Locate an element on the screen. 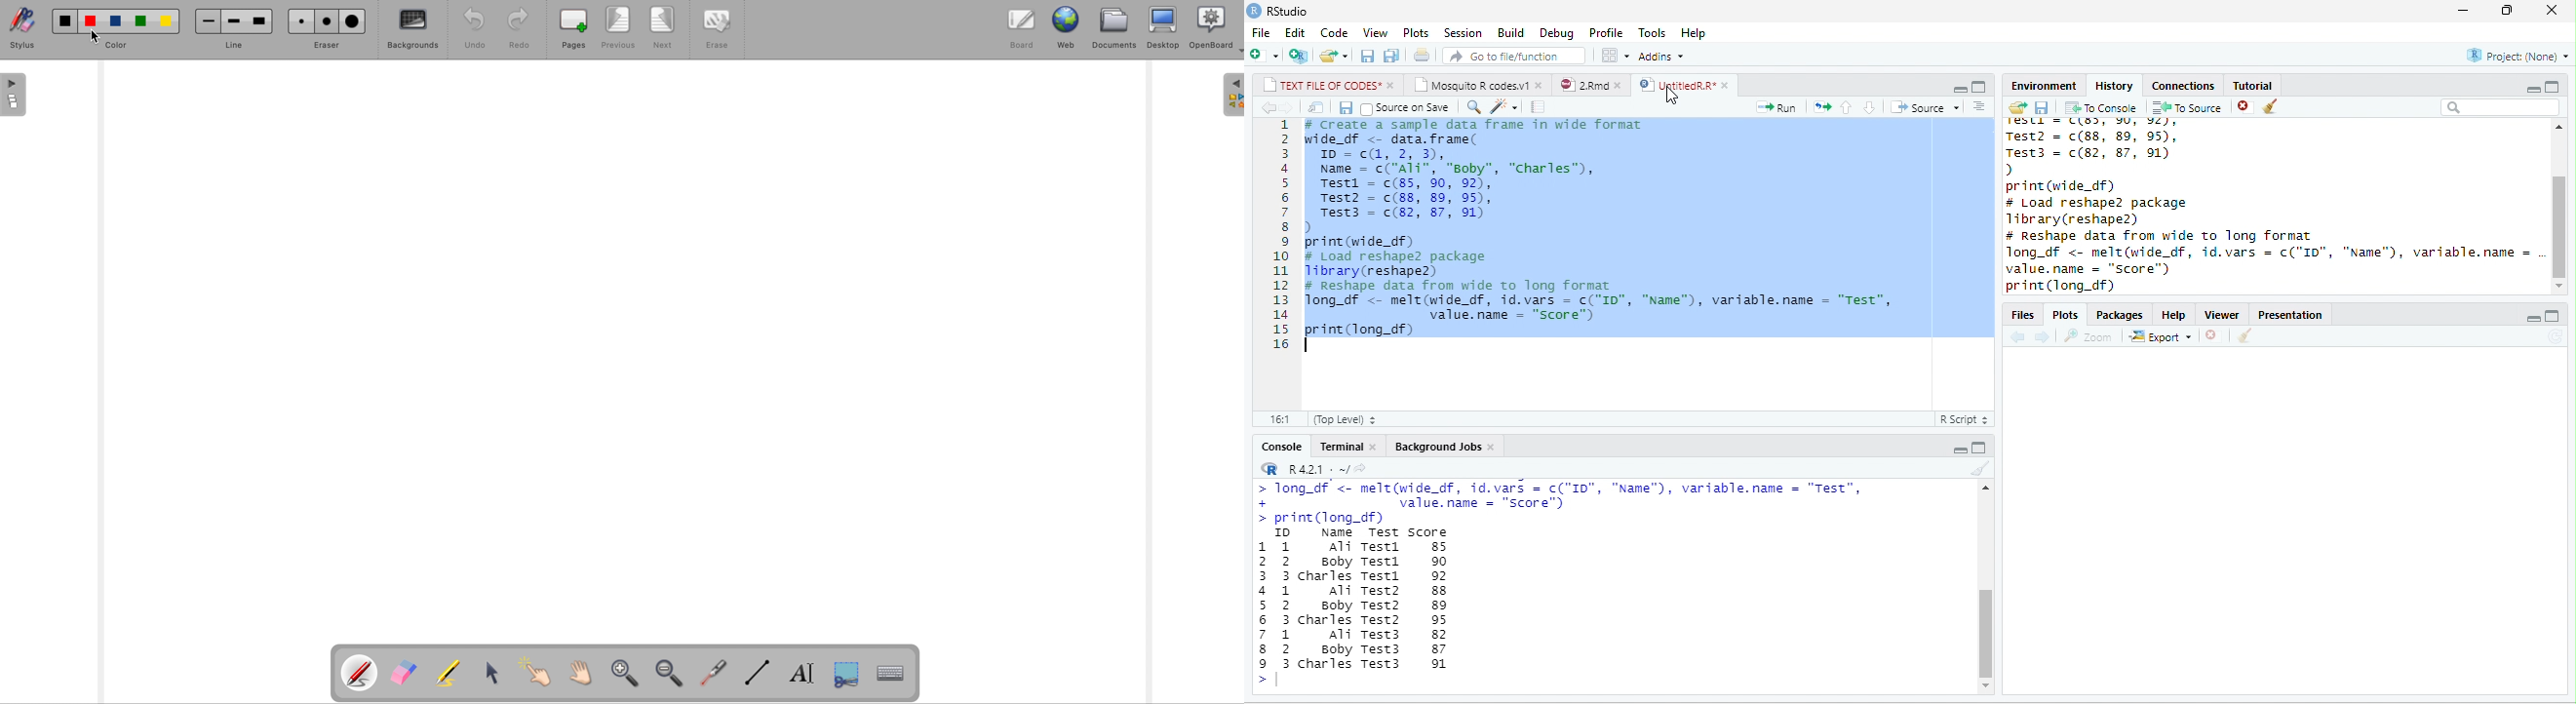 The width and height of the screenshot is (2576, 728). back is located at coordinates (2018, 337).